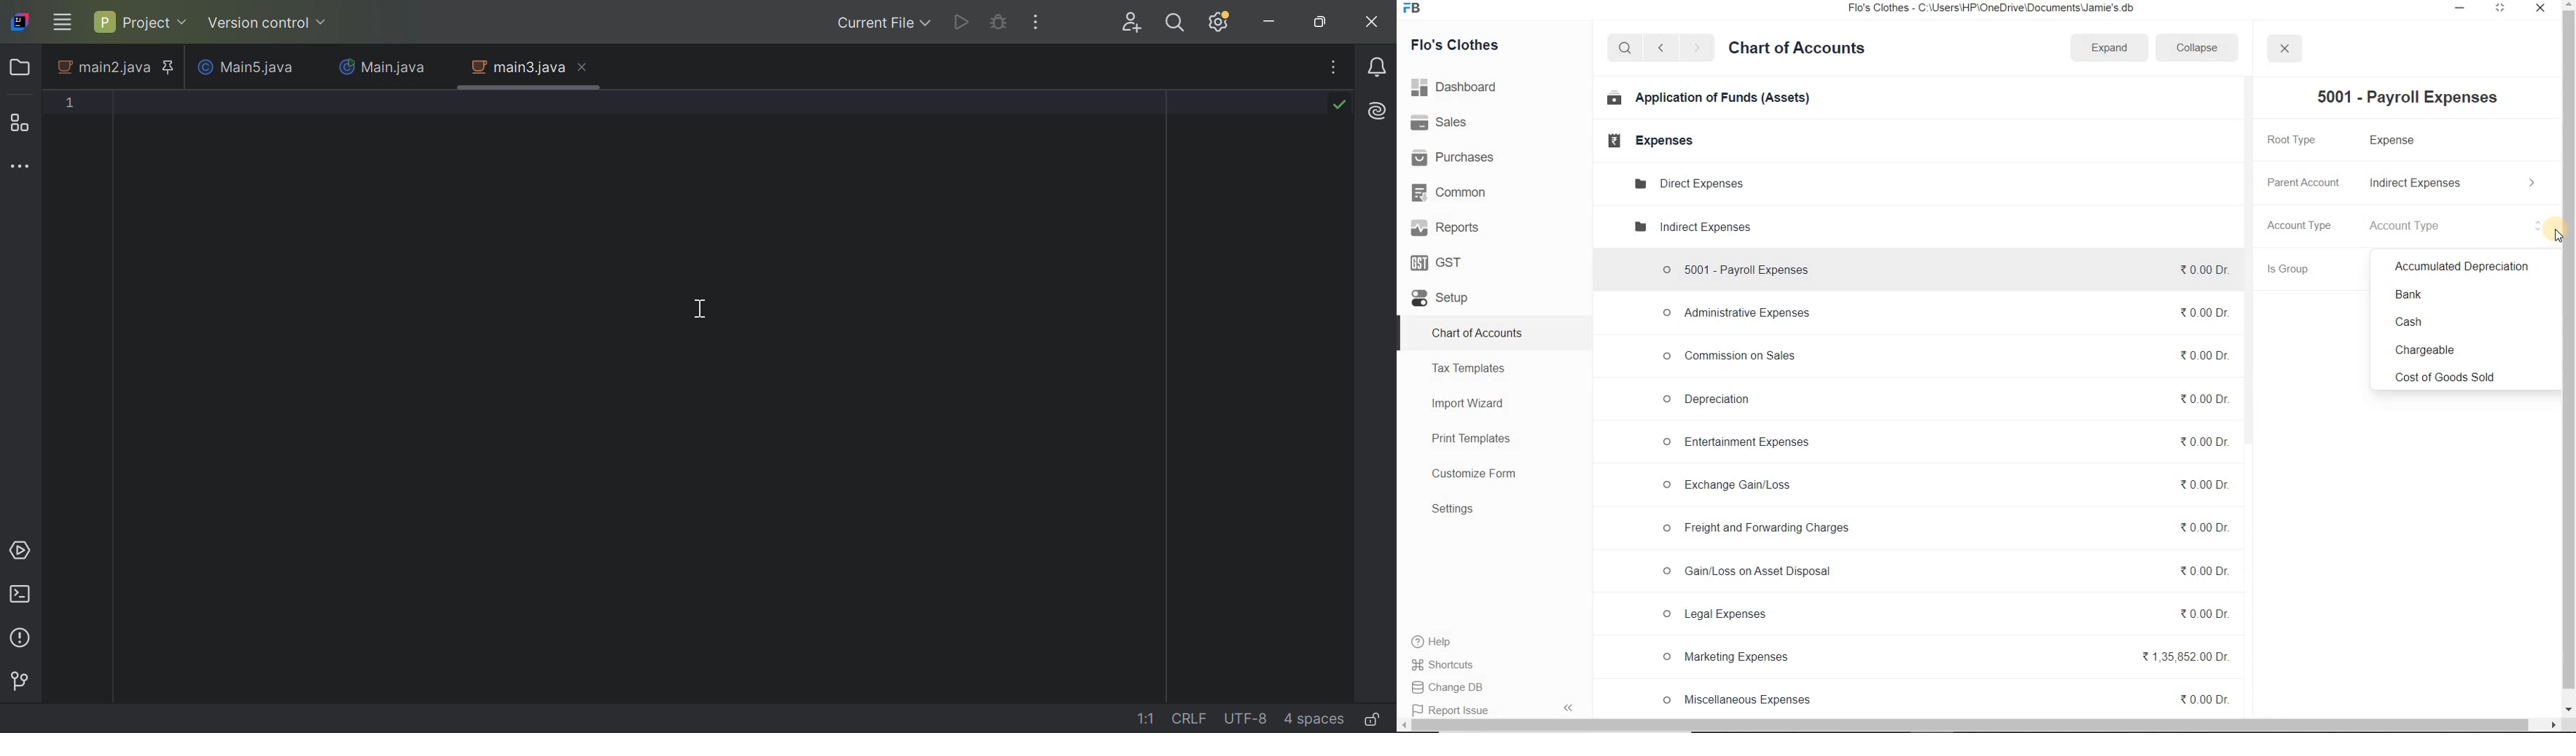 This screenshot has width=2576, height=756. Describe the element at coordinates (2411, 295) in the screenshot. I see `Bank` at that location.